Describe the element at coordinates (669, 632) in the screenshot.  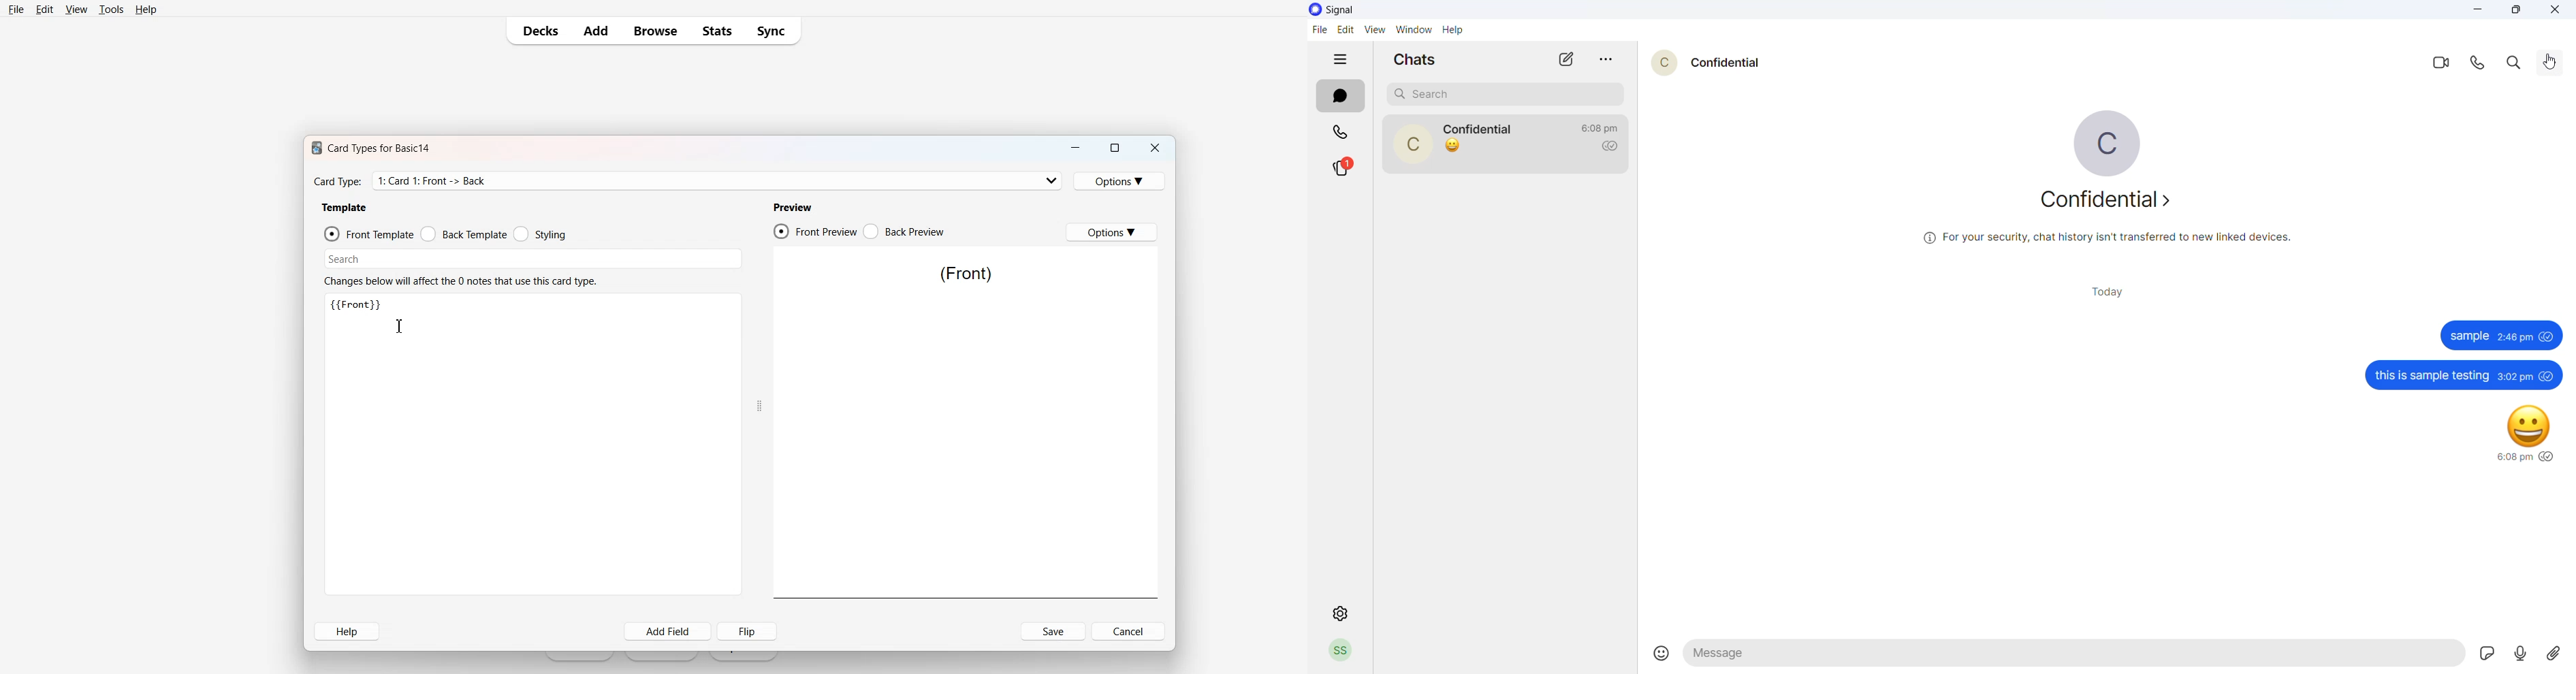
I see `Add Field` at that location.